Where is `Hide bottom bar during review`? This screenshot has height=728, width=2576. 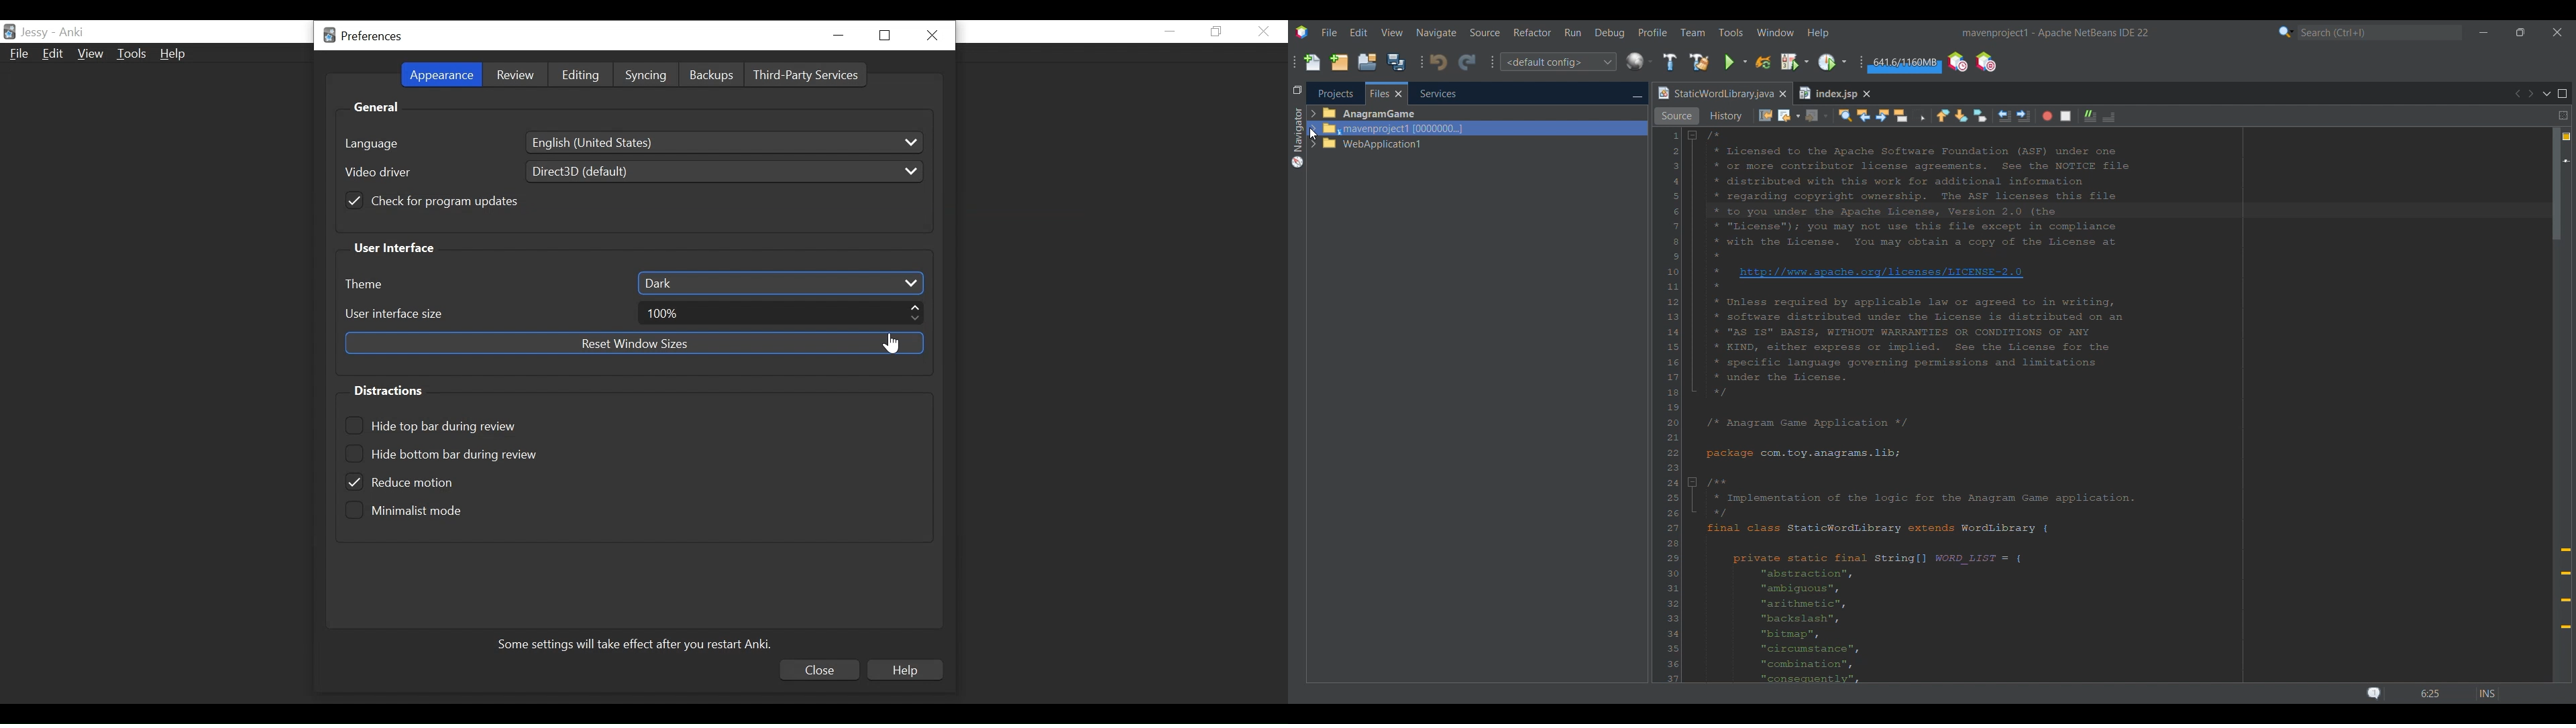
Hide bottom bar during review is located at coordinates (443, 455).